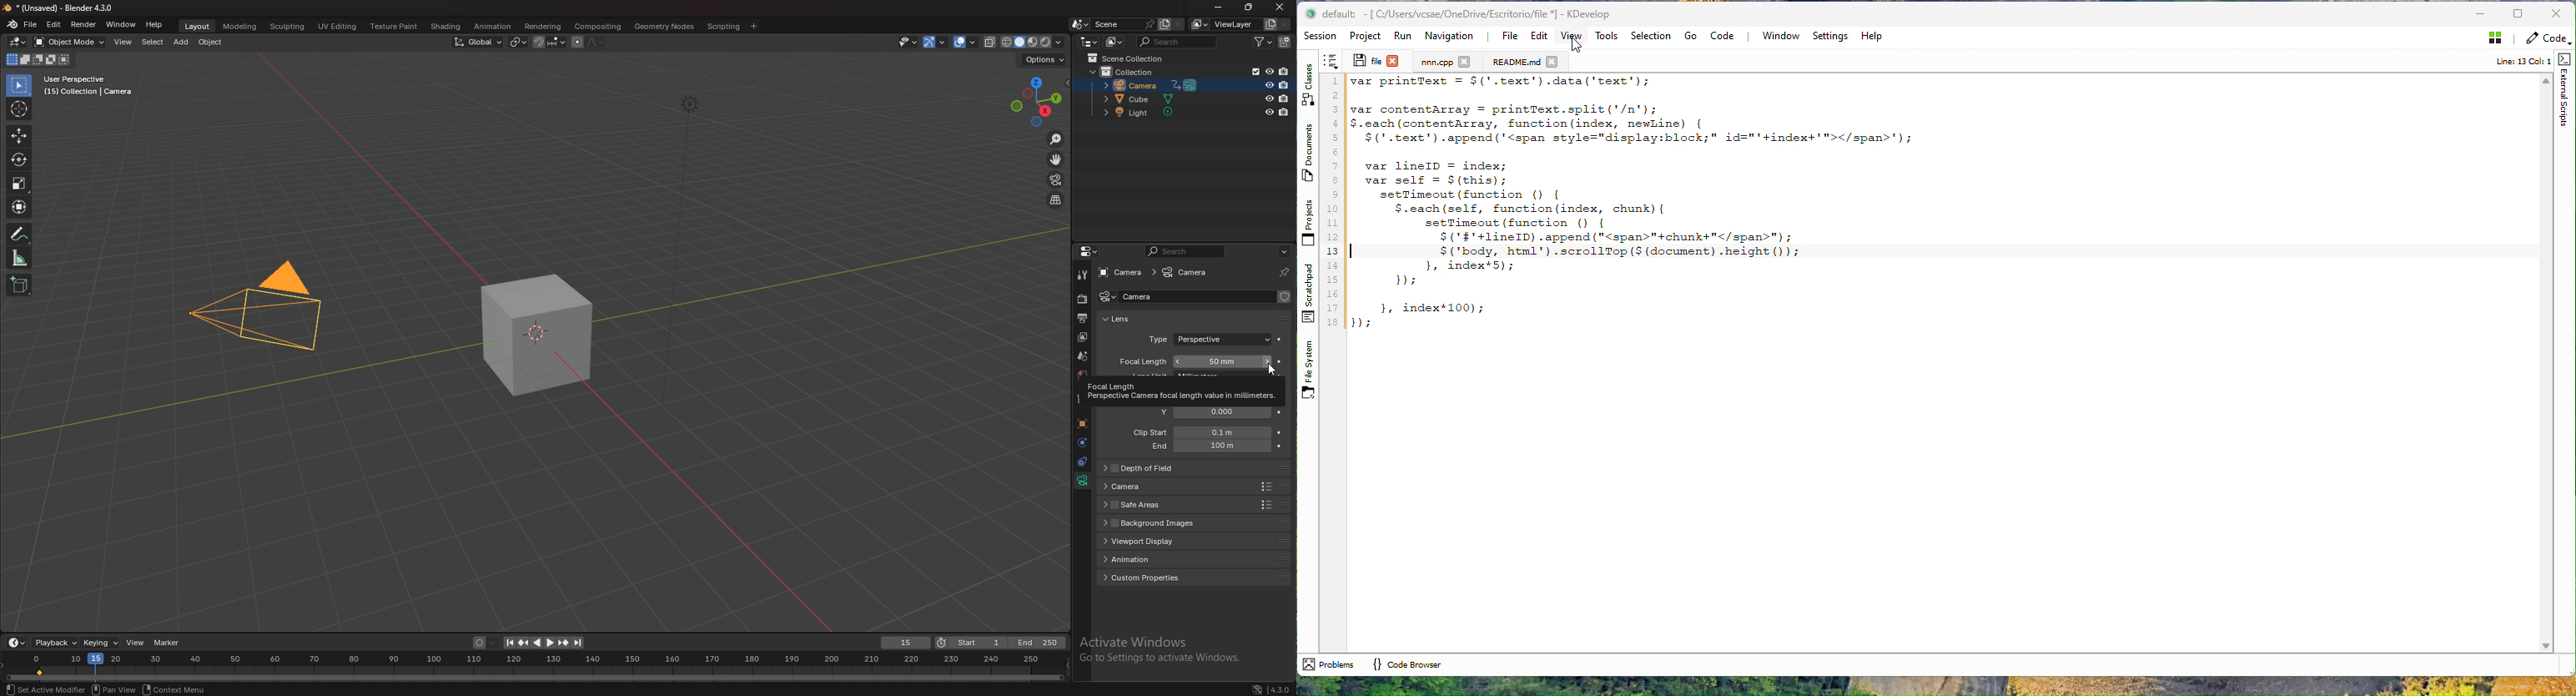 The image size is (2576, 700). I want to click on animate property, so click(1281, 412).